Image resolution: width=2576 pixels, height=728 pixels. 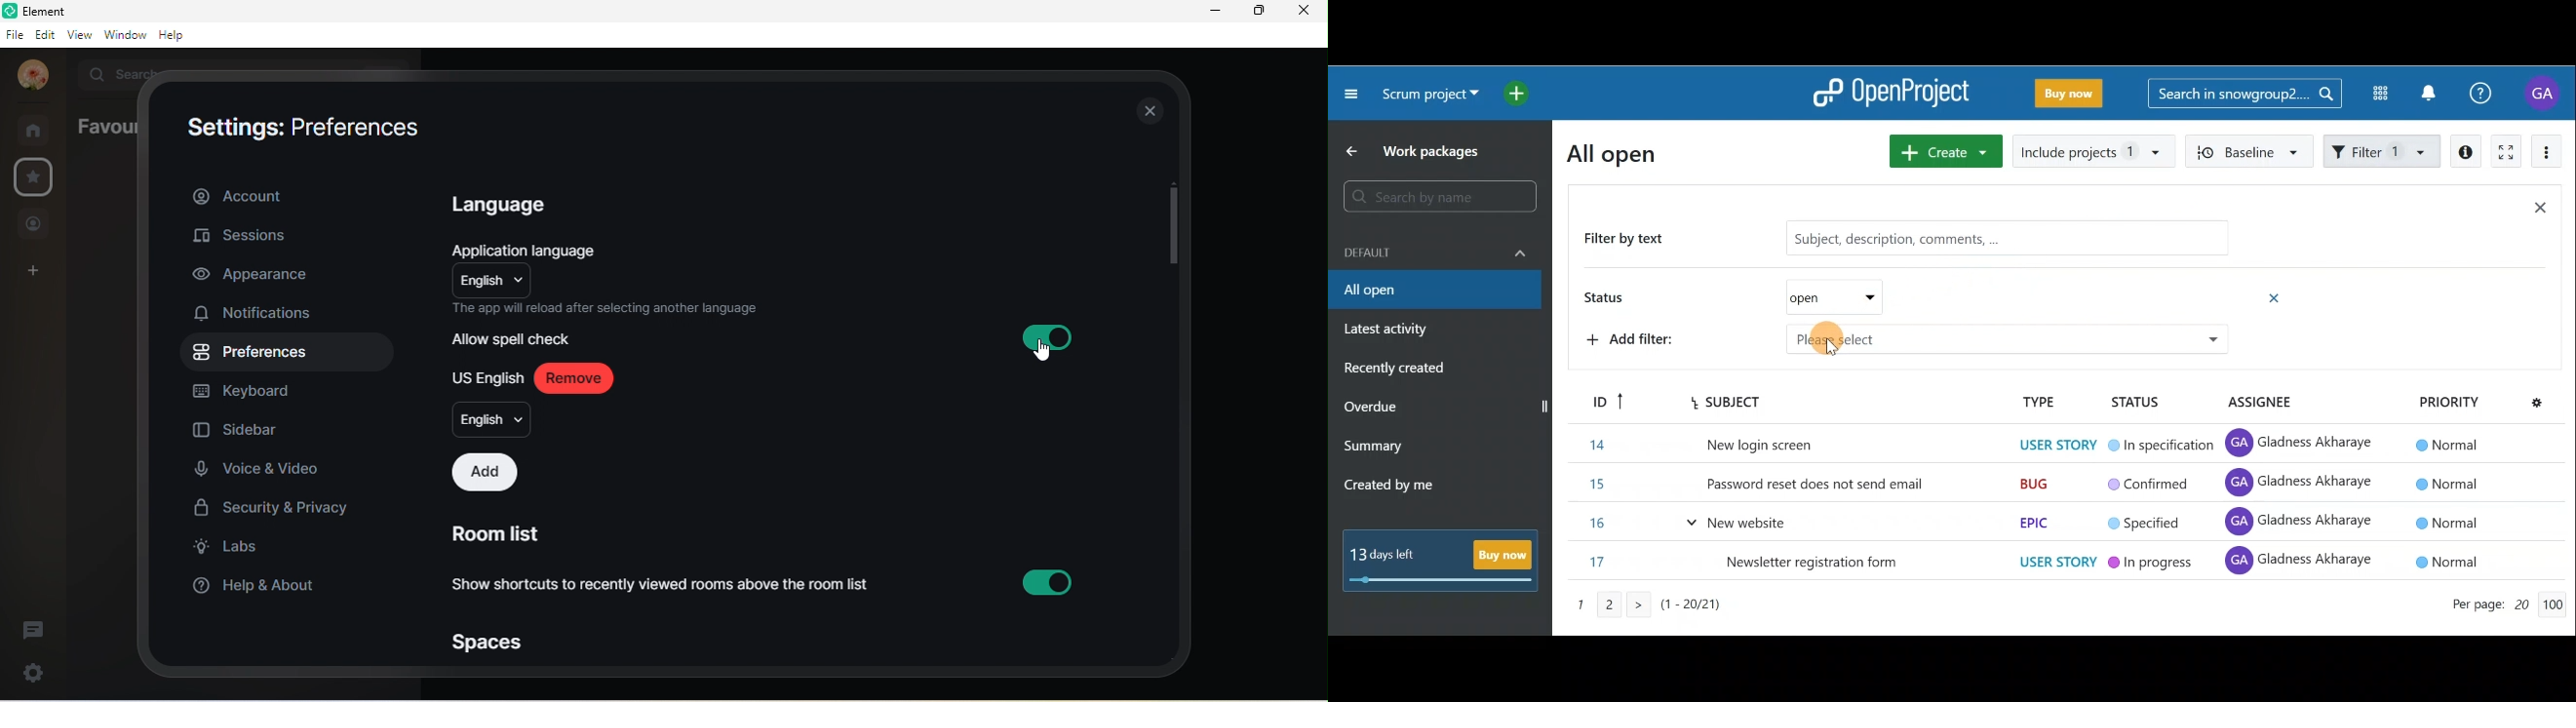 I want to click on Item 9, so click(x=2043, y=563).